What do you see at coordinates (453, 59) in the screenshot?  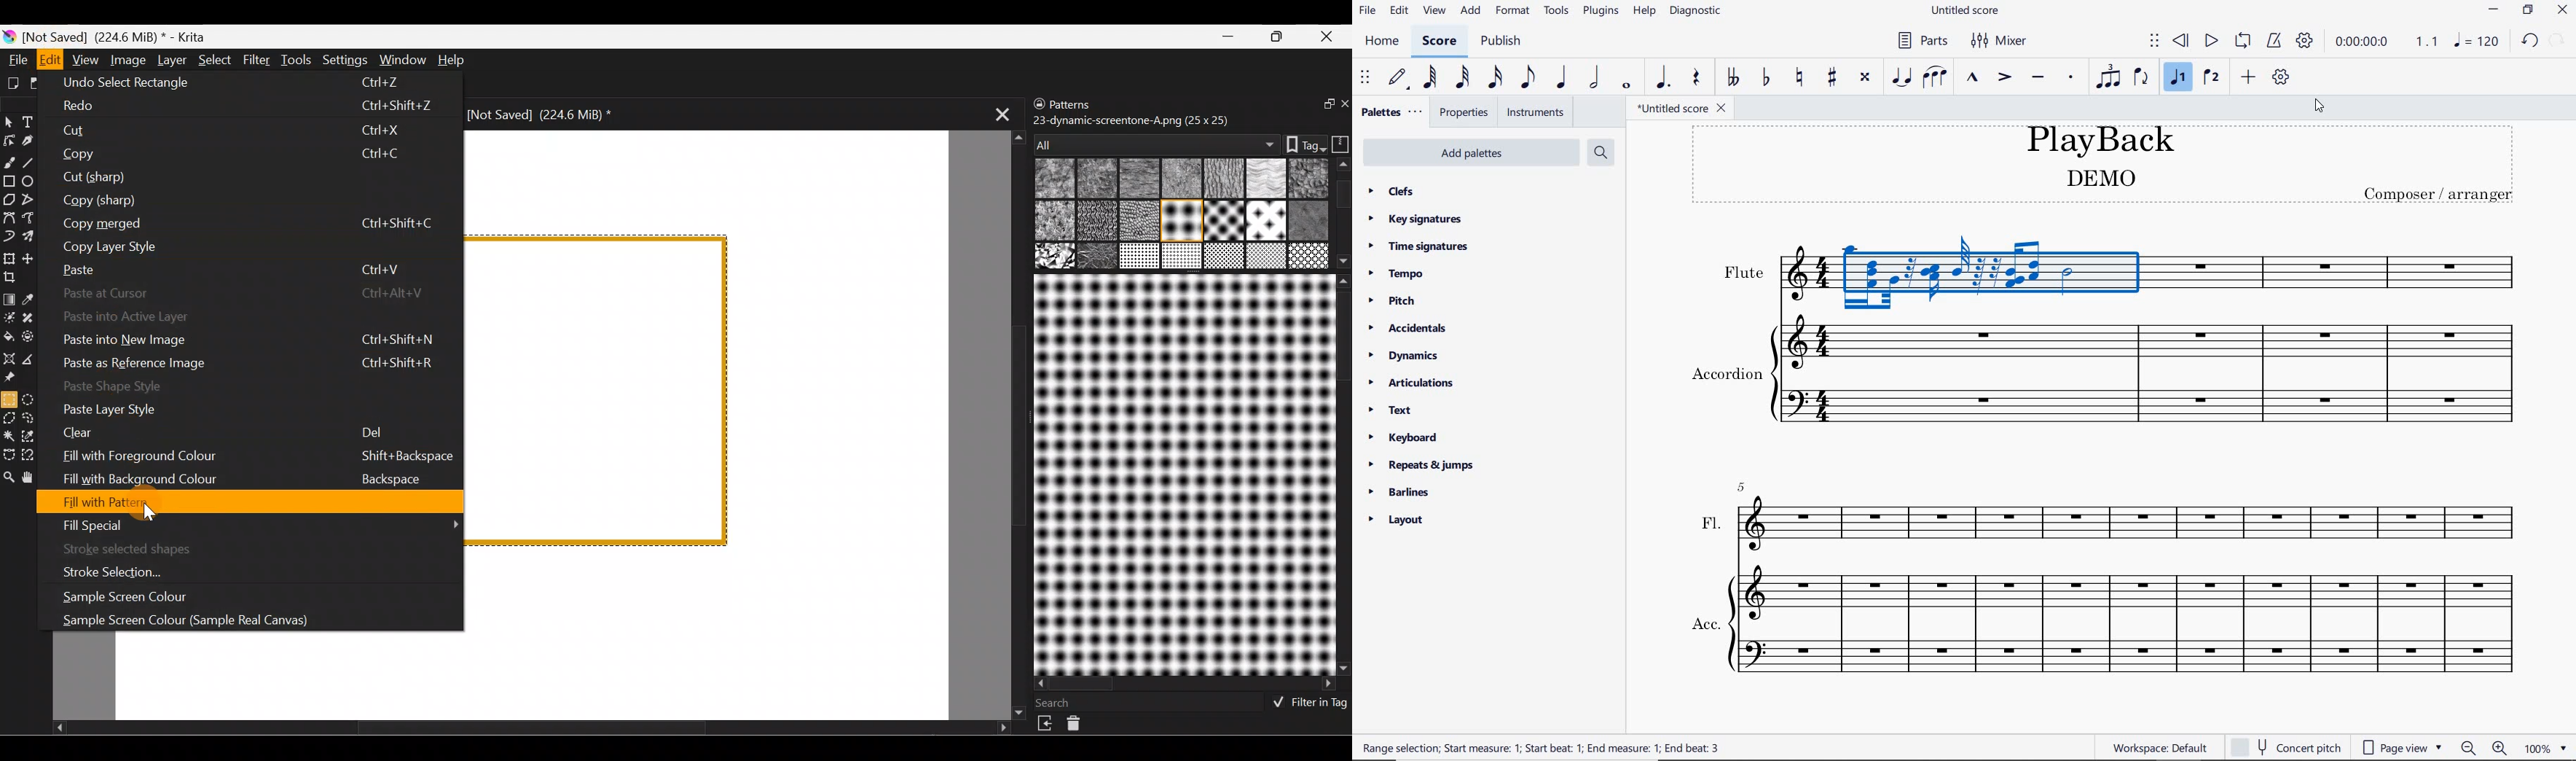 I see `Help` at bounding box center [453, 59].